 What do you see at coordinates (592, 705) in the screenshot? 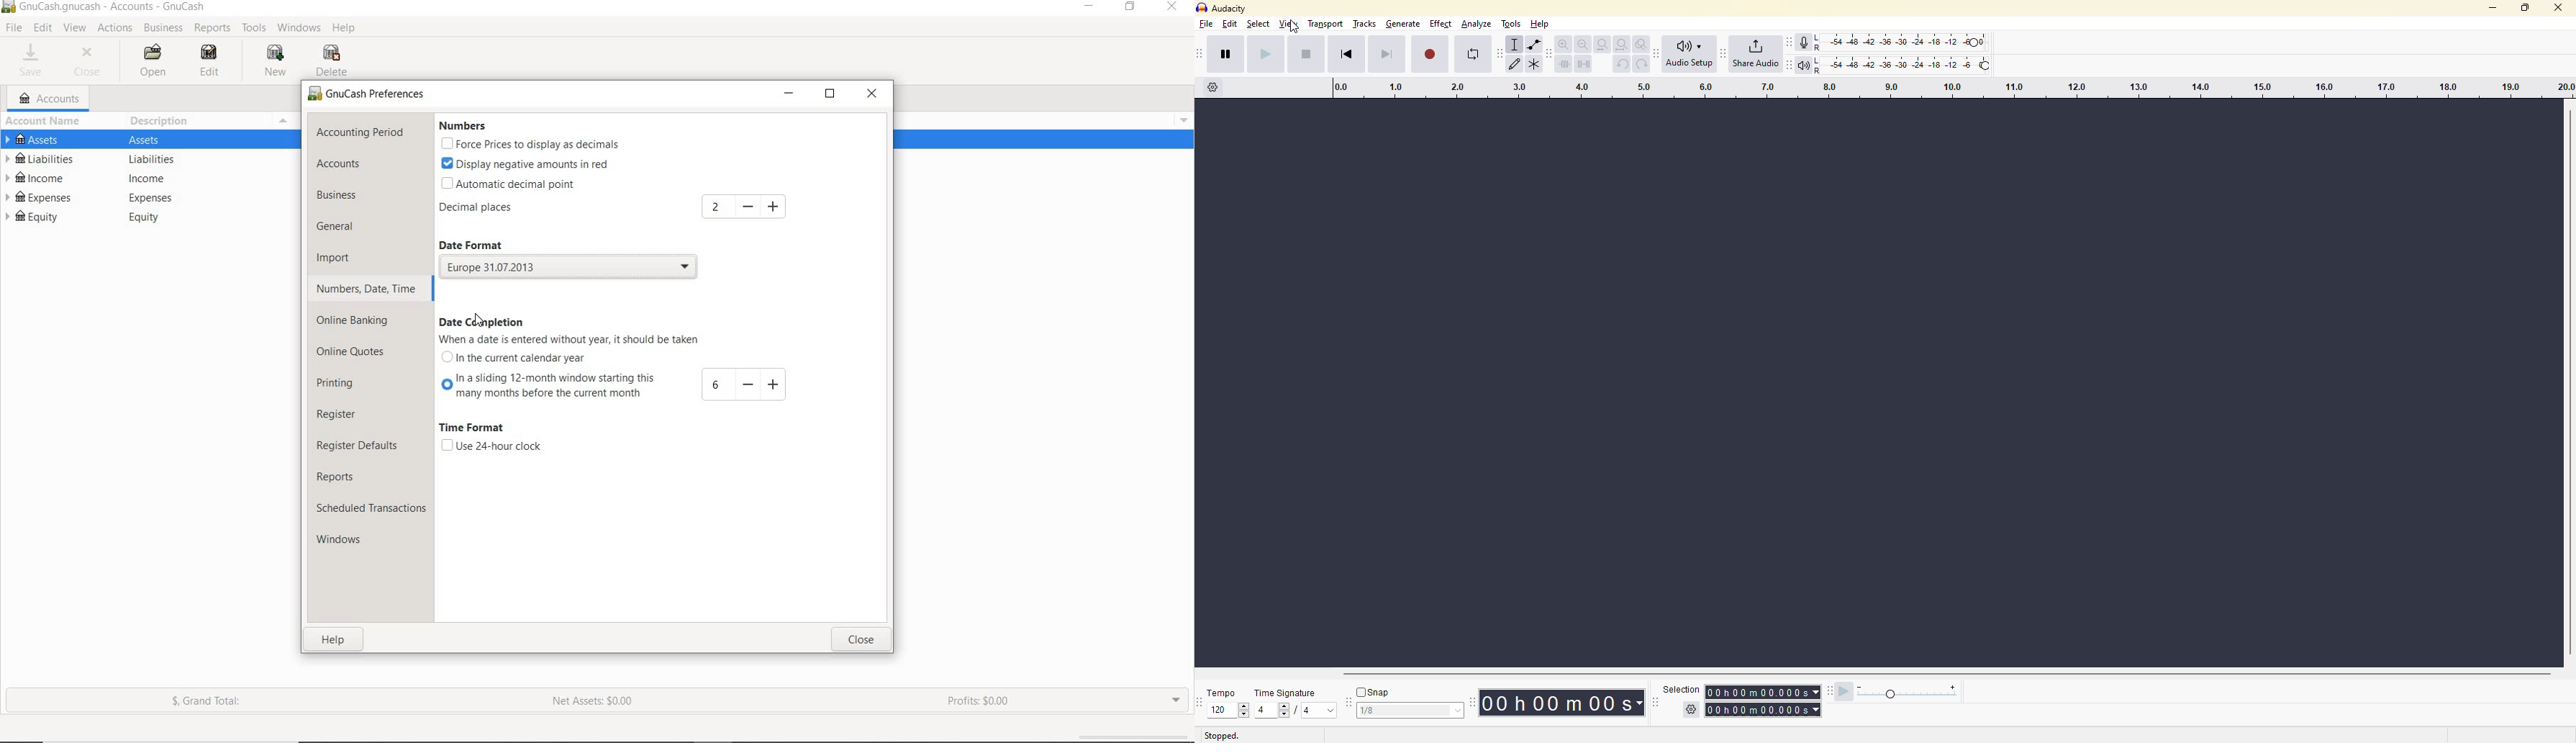
I see `NET ASSETS` at bounding box center [592, 705].